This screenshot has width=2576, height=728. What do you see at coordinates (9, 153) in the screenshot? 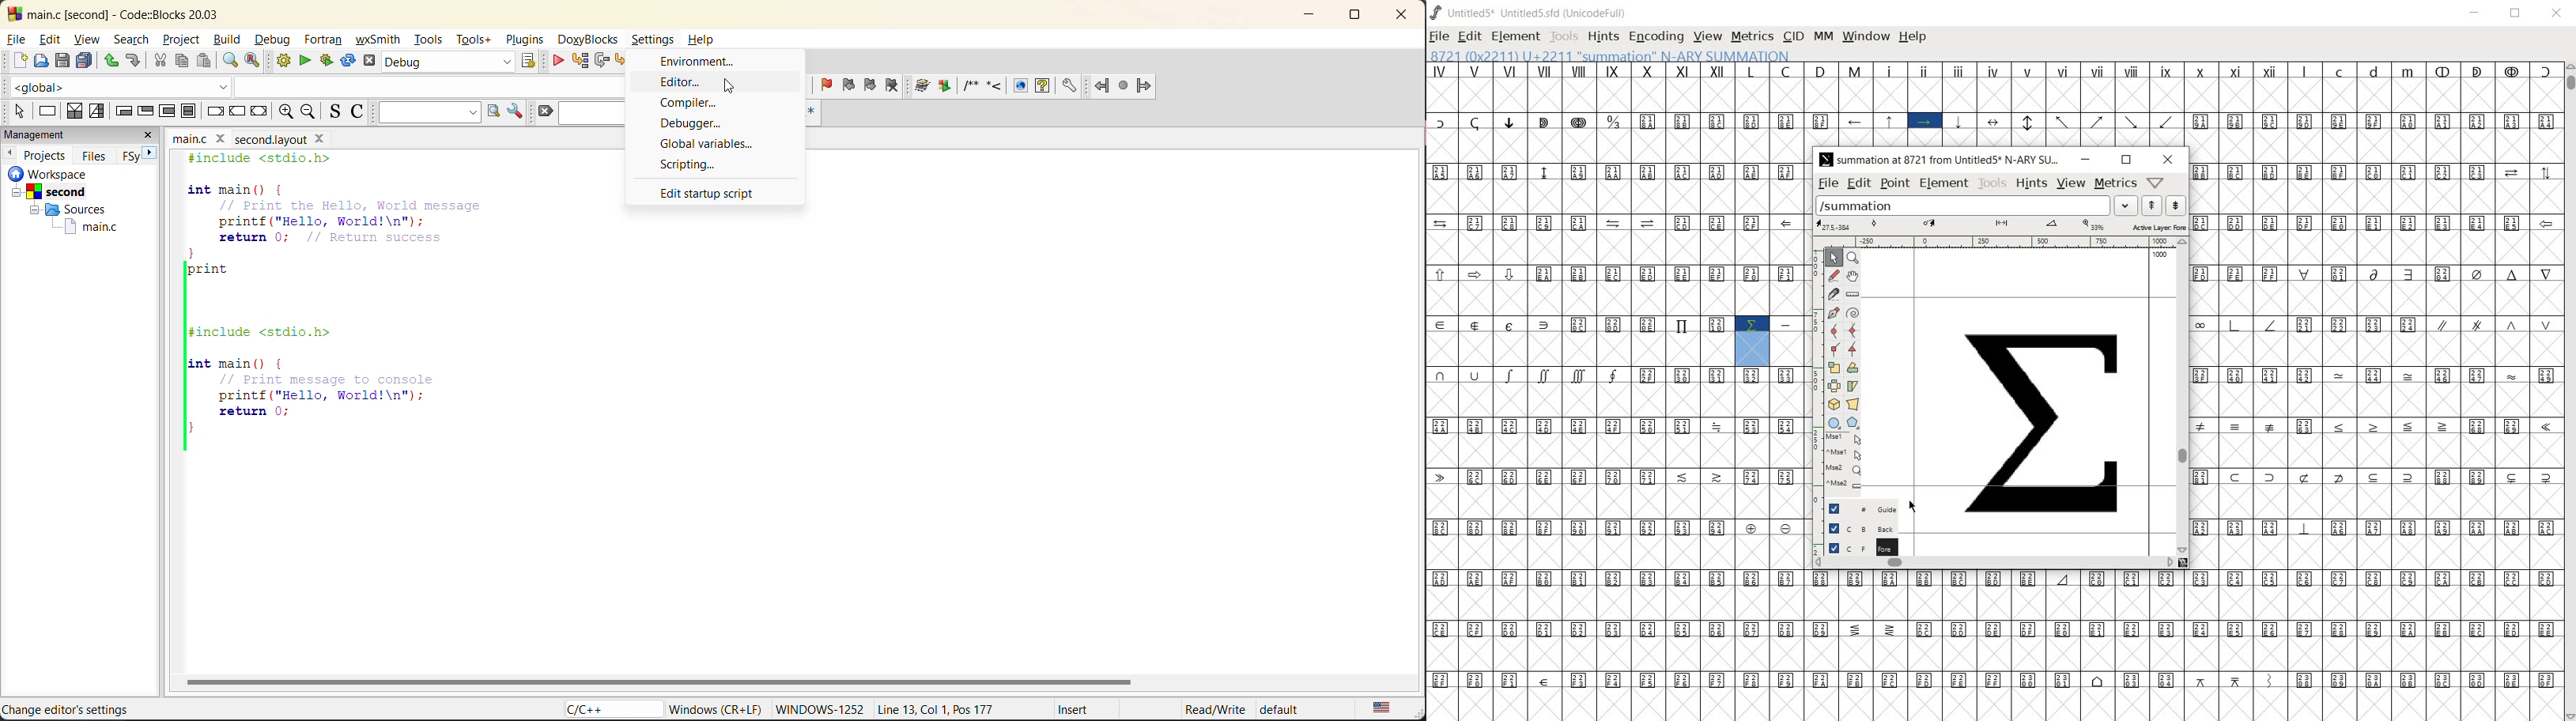
I see `previous` at bounding box center [9, 153].